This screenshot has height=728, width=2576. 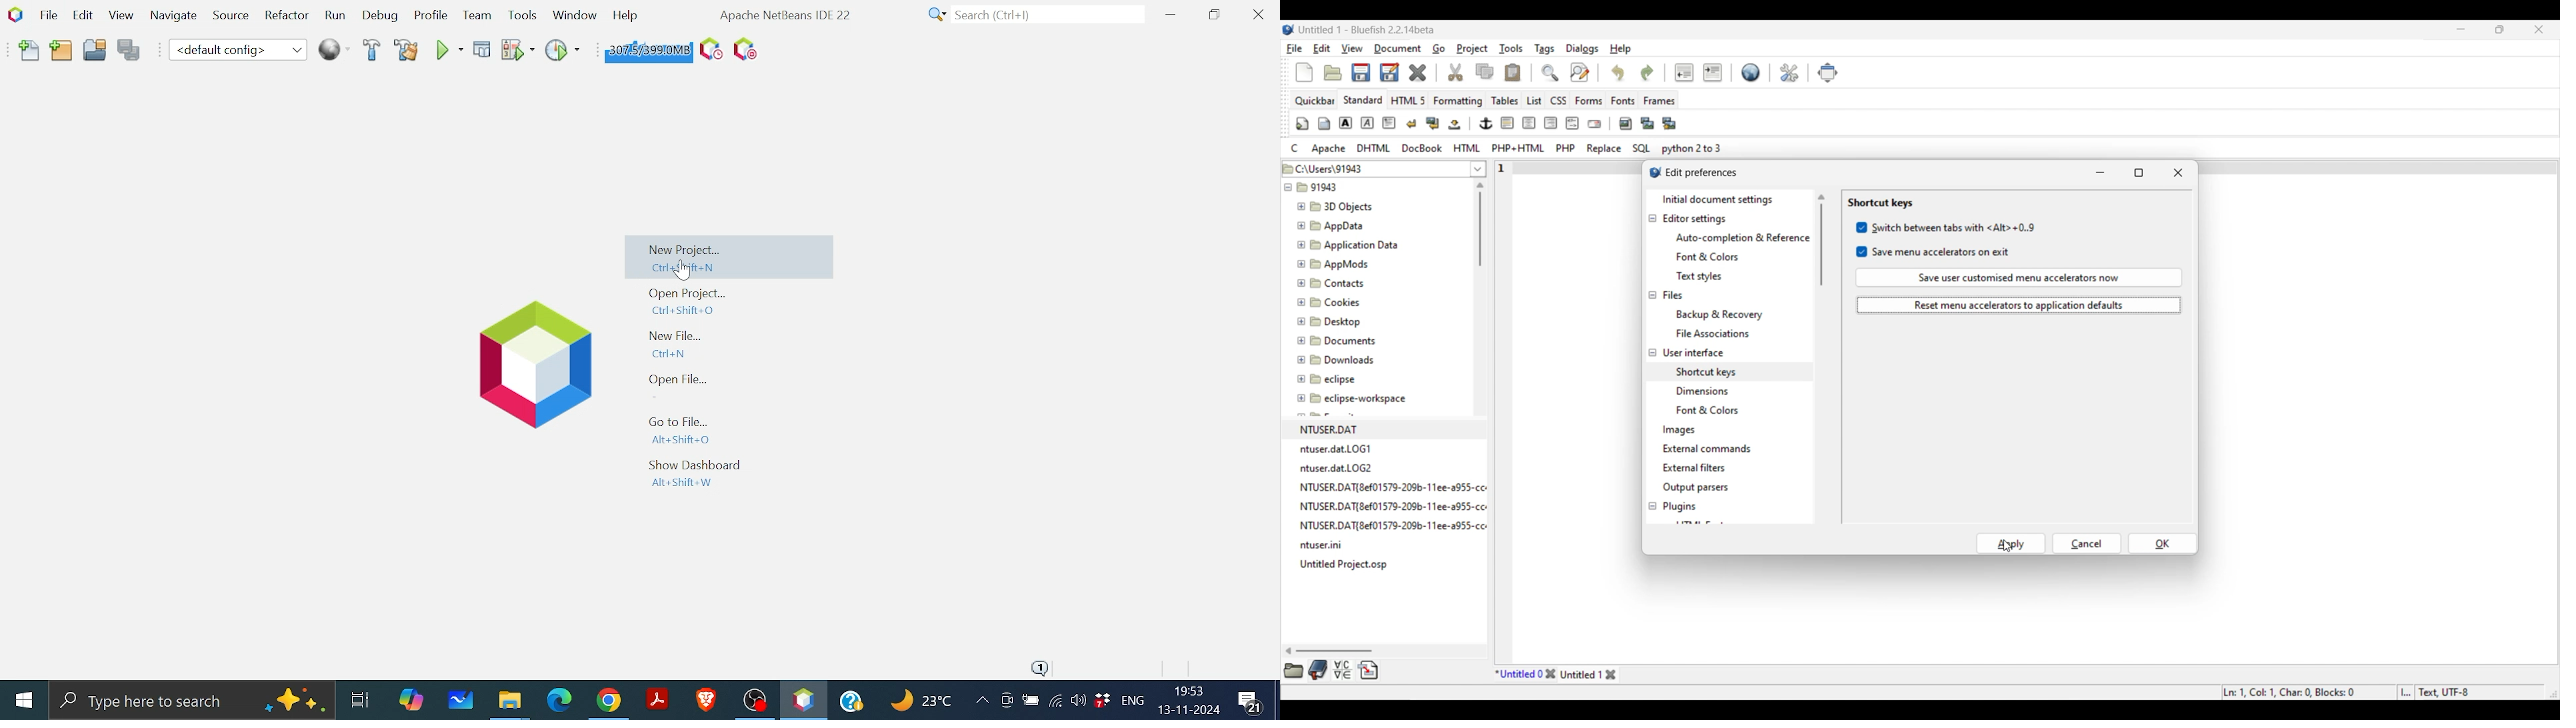 I want to click on Edit preferences, highlighted by cursor, so click(x=1789, y=71).